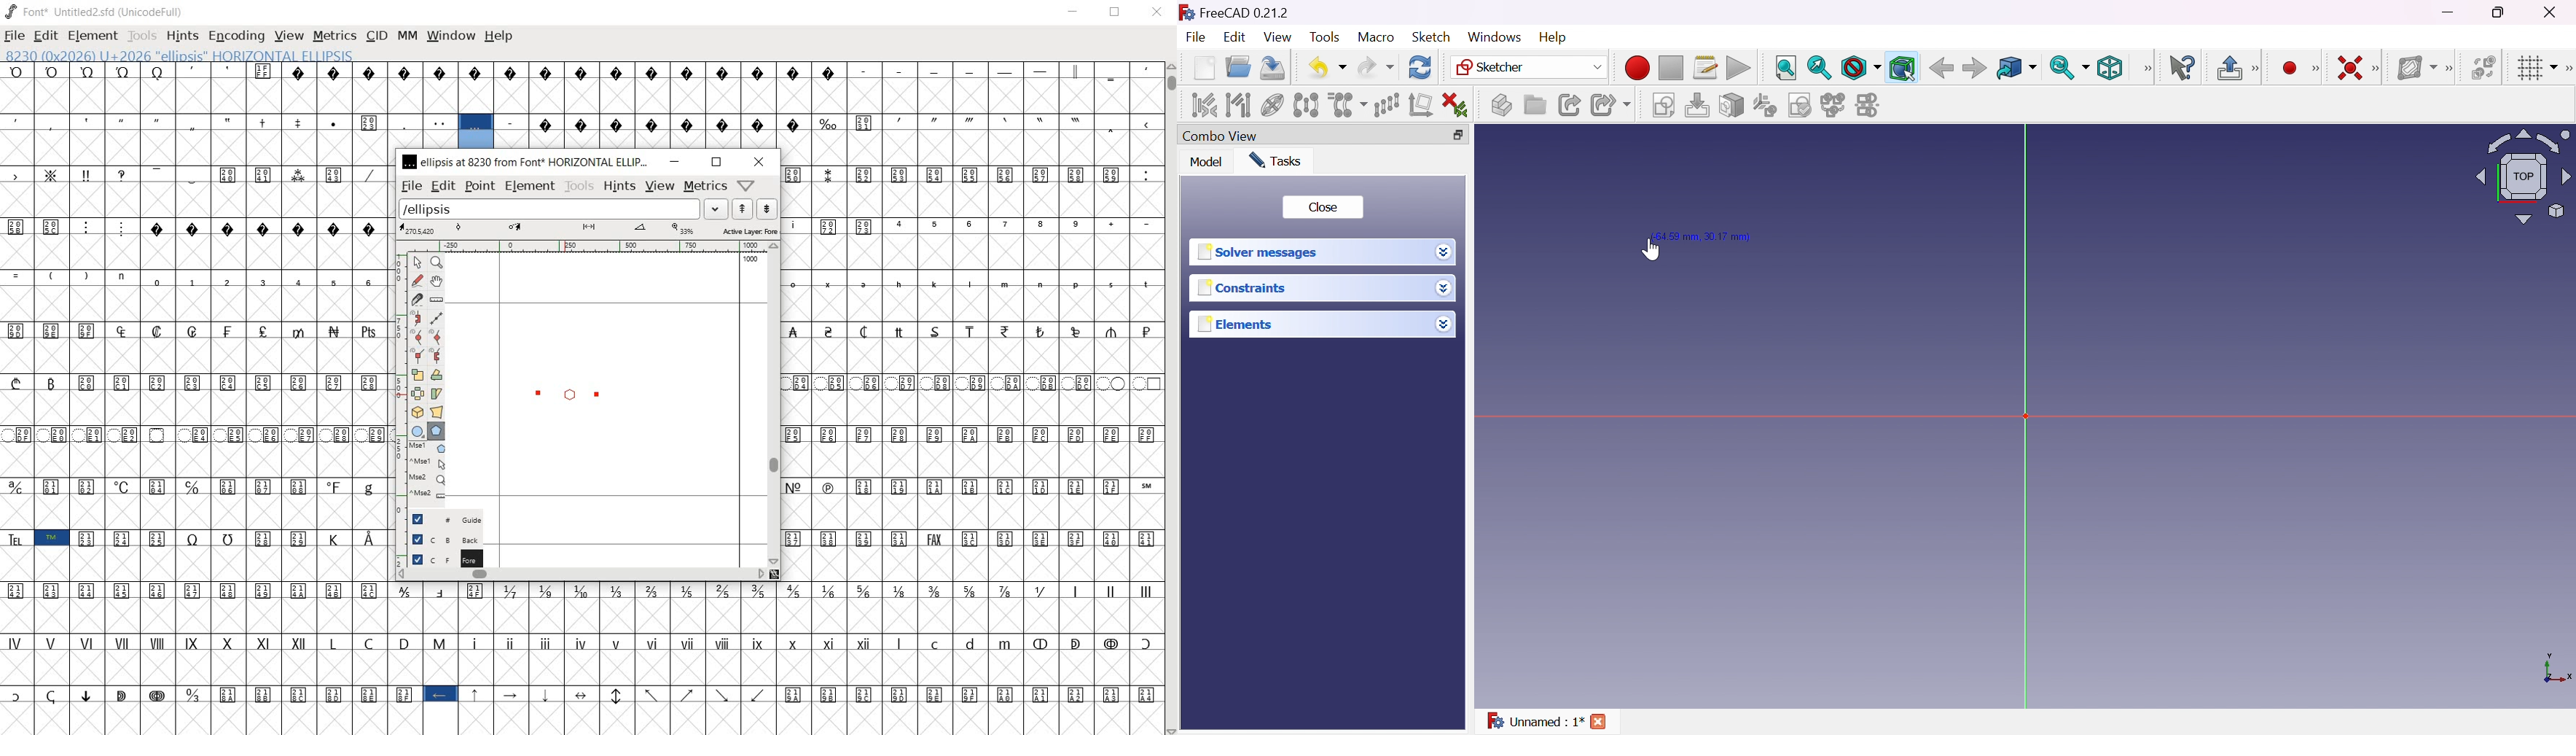 The height and width of the screenshot is (756, 2576). What do you see at coordinates (437, 355) in the screenshot?
I see `Add a corner point` at bounding box center [437, 355].